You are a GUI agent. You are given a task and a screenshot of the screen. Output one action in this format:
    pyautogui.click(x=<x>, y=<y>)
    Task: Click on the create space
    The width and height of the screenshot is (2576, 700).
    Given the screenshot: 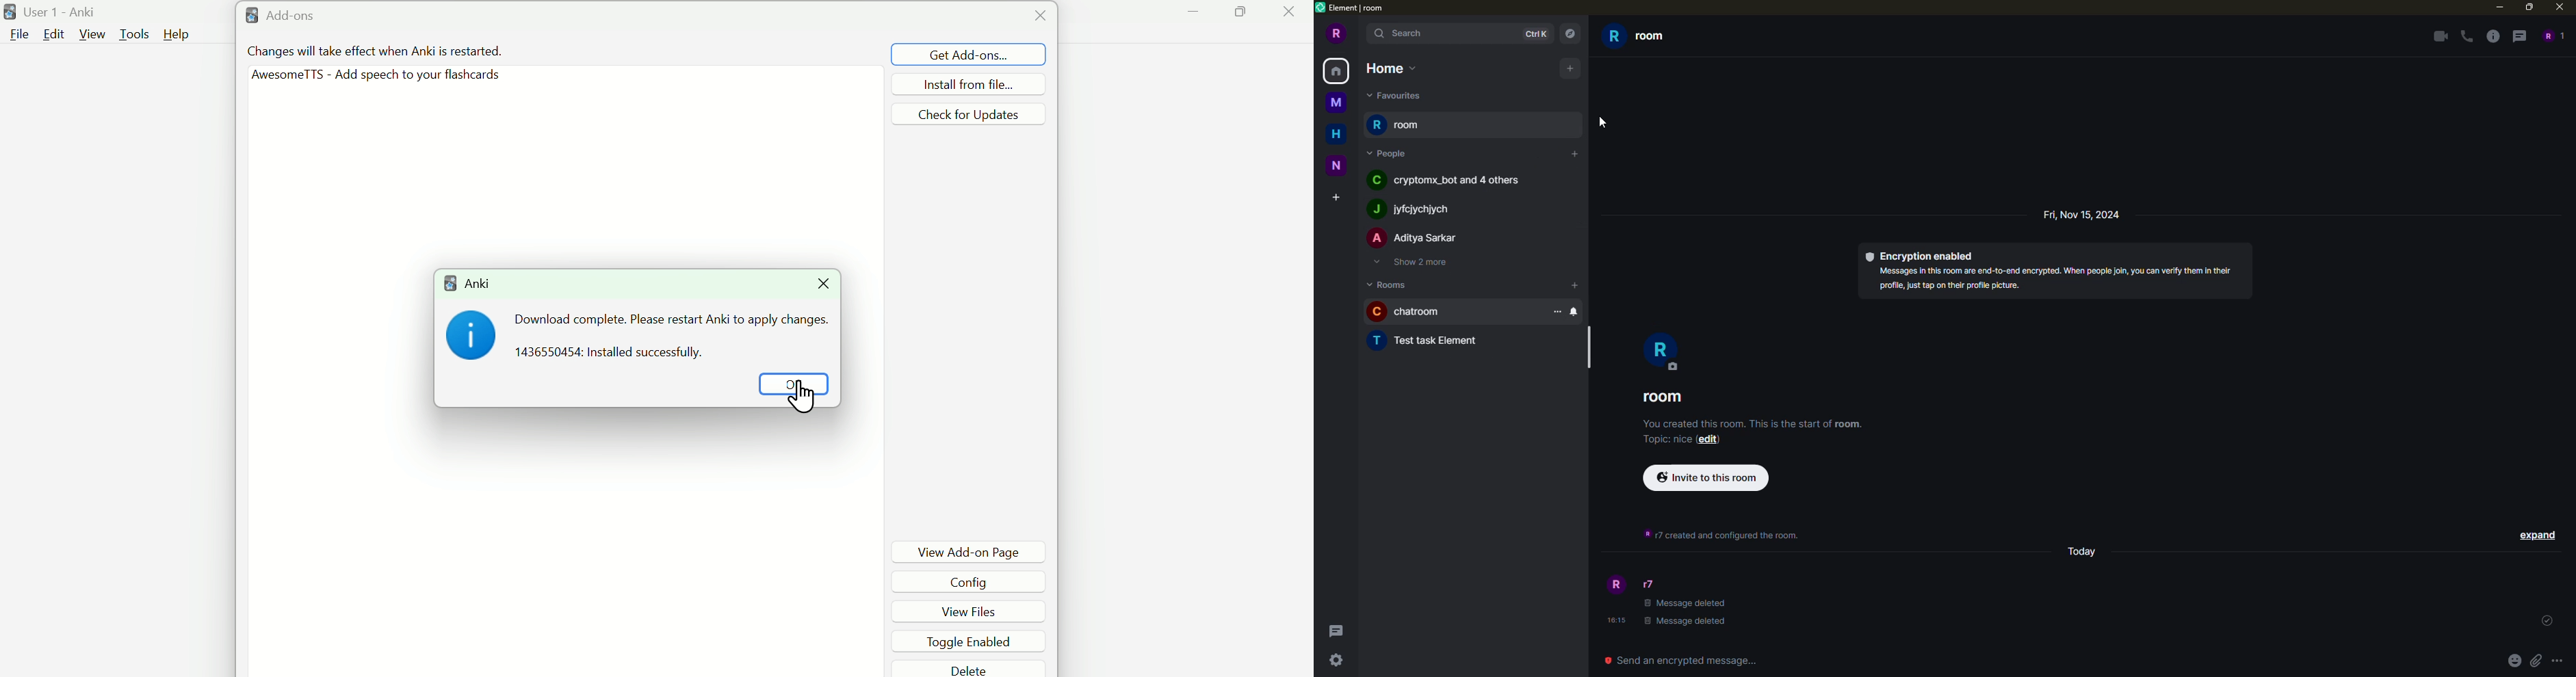 What is the action you would take?
    pyautogui.click(x=1335, y=195)
    